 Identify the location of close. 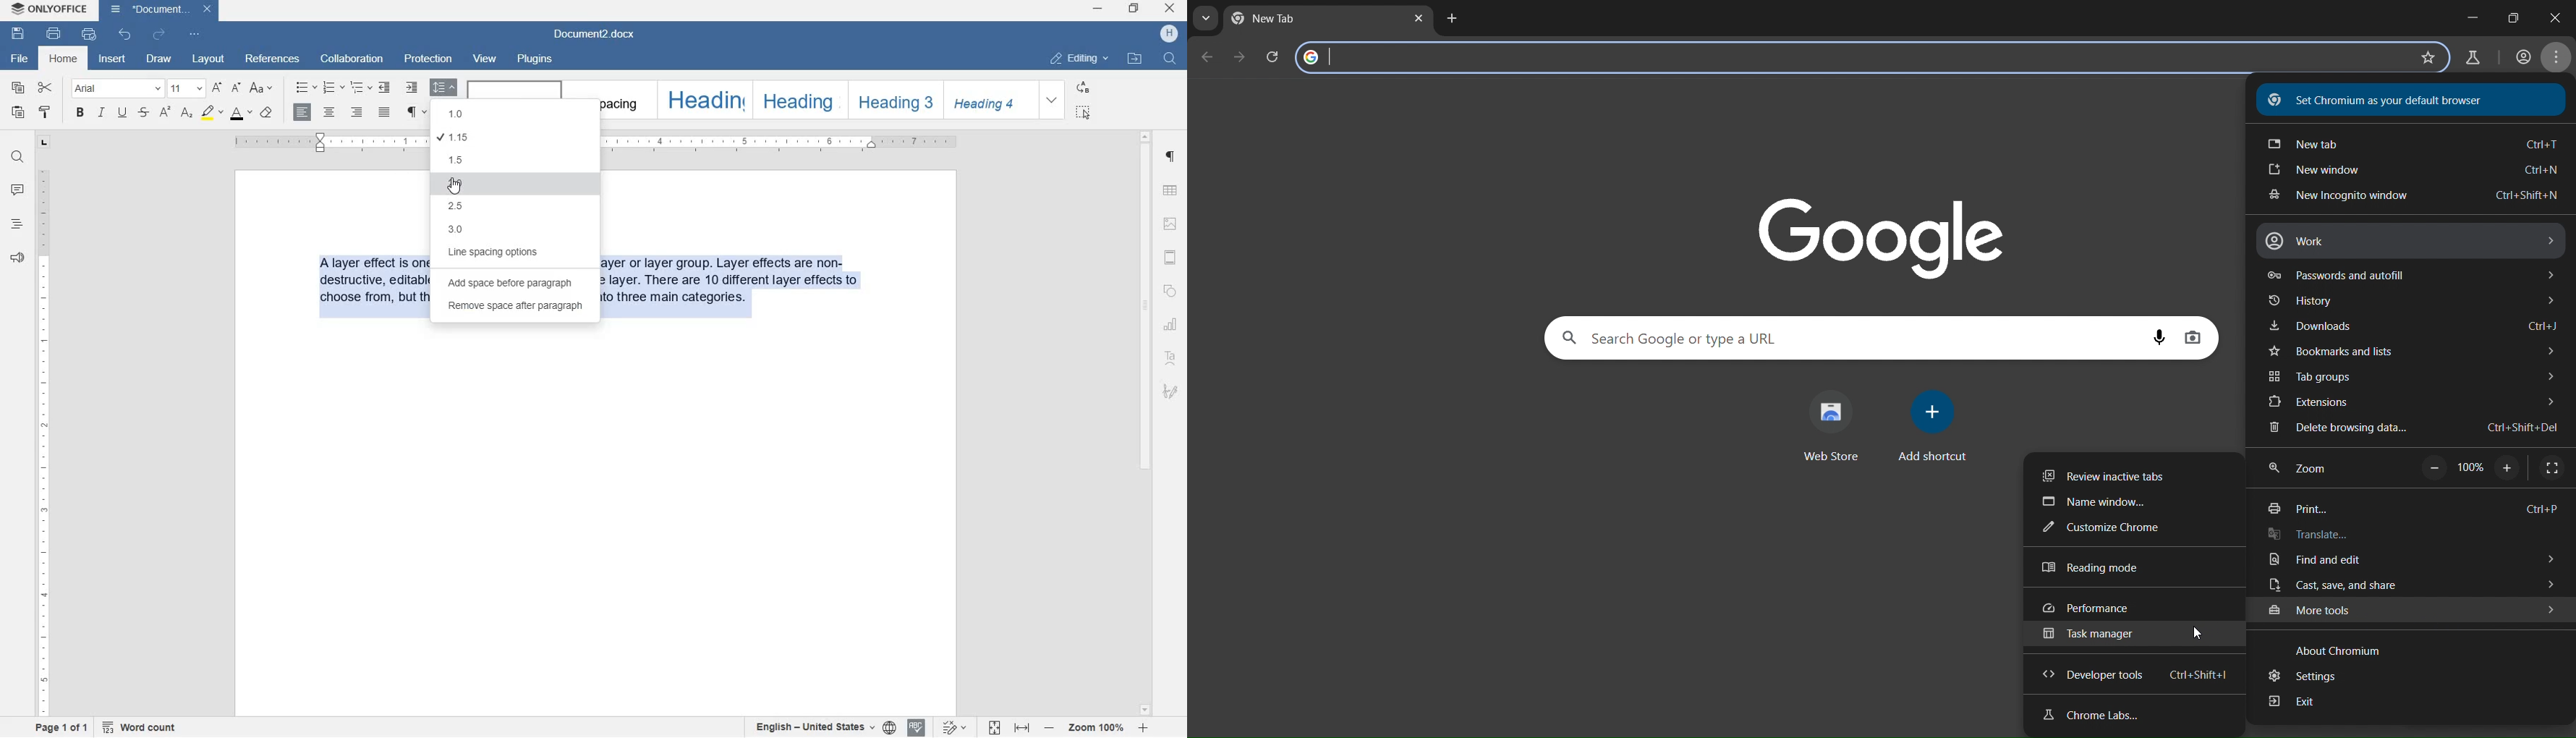
(2562, 17).